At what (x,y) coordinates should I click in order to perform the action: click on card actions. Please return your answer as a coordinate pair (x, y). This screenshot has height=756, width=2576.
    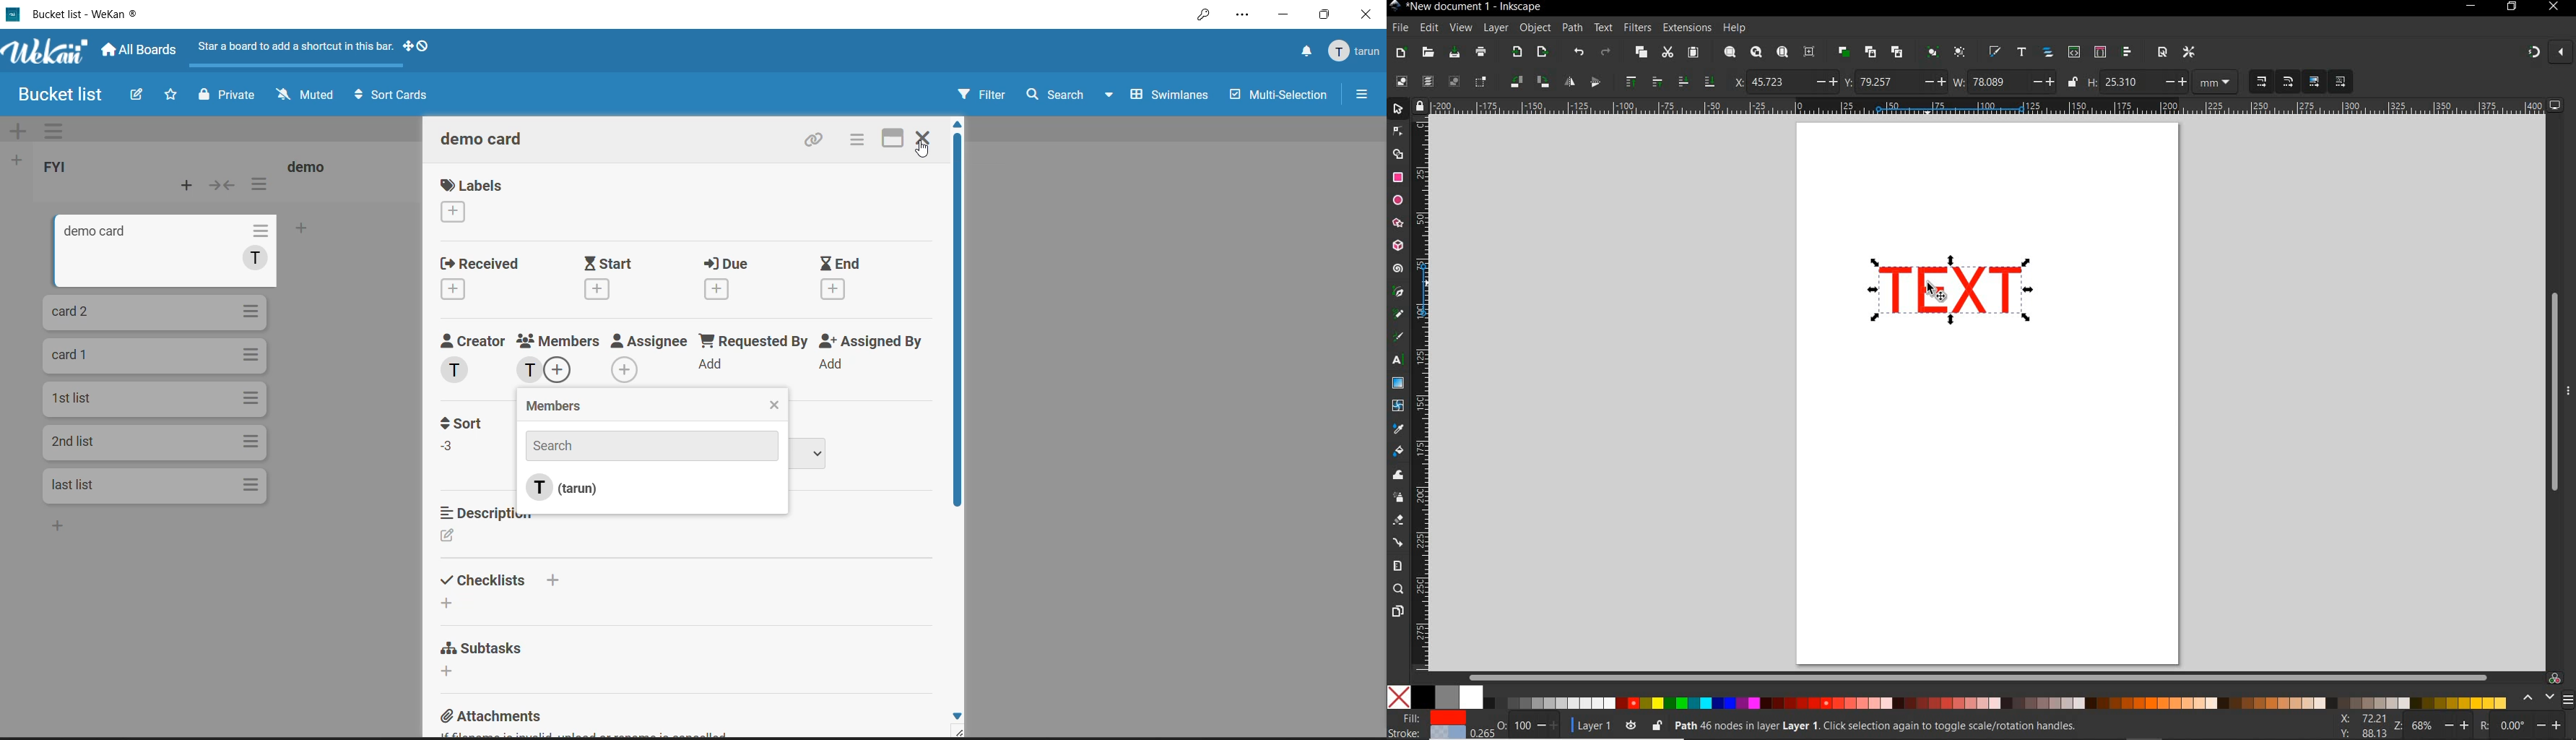
    Looking at the image, I should click on (251, 441).